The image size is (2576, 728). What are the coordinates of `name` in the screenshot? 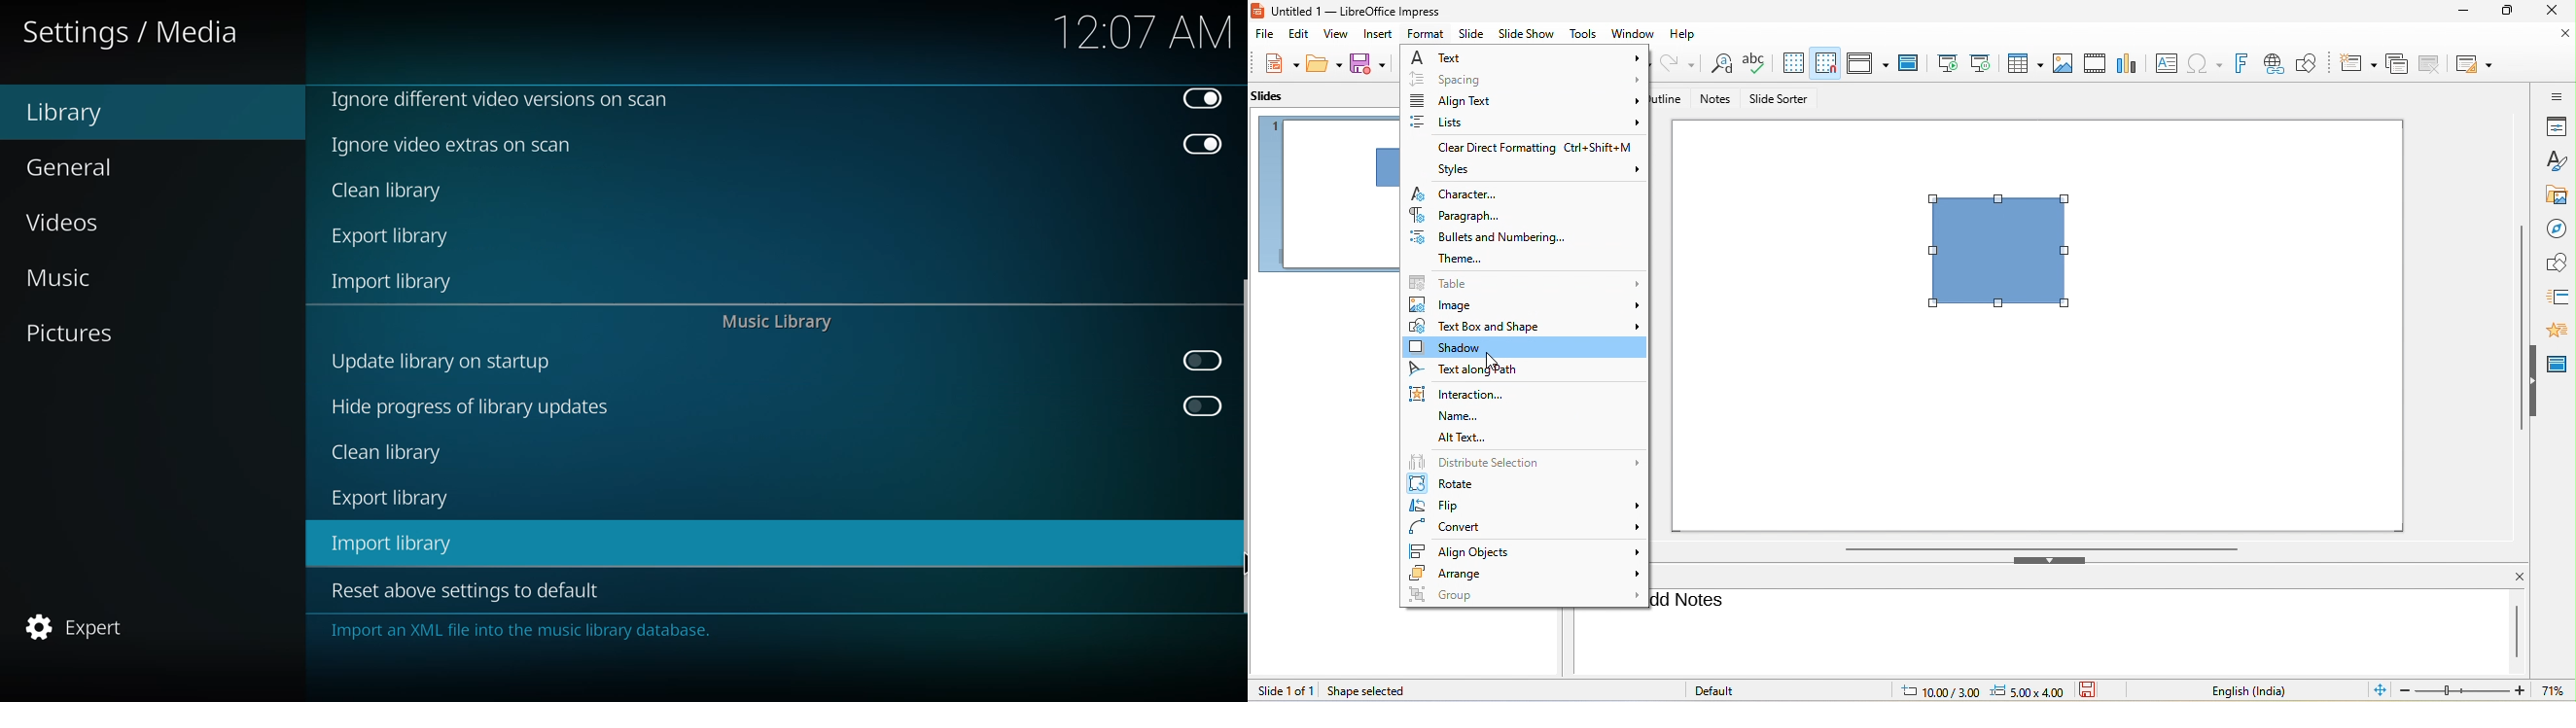 It's located at (1456, 416).